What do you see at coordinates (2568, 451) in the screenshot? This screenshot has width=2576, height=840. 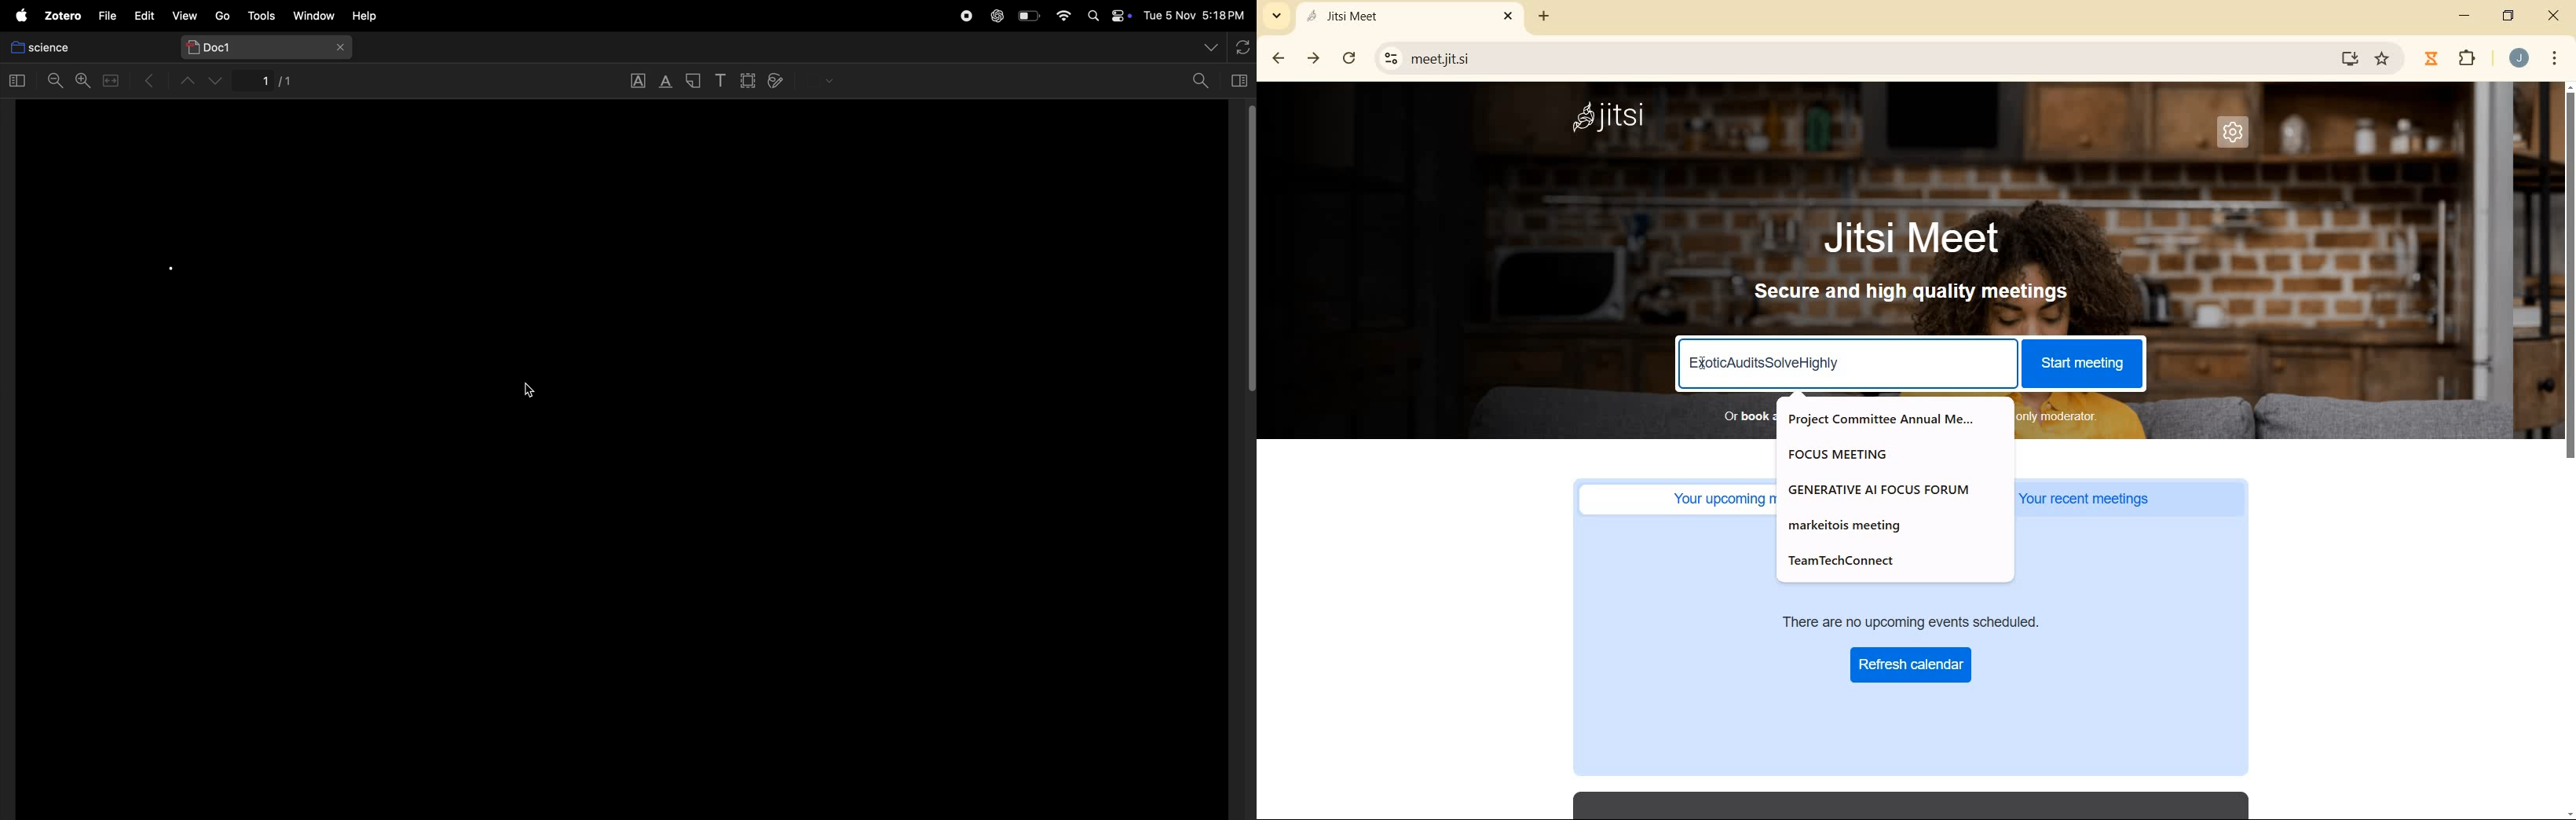 I see `scrollbar` at bounding box center [2568, 451].